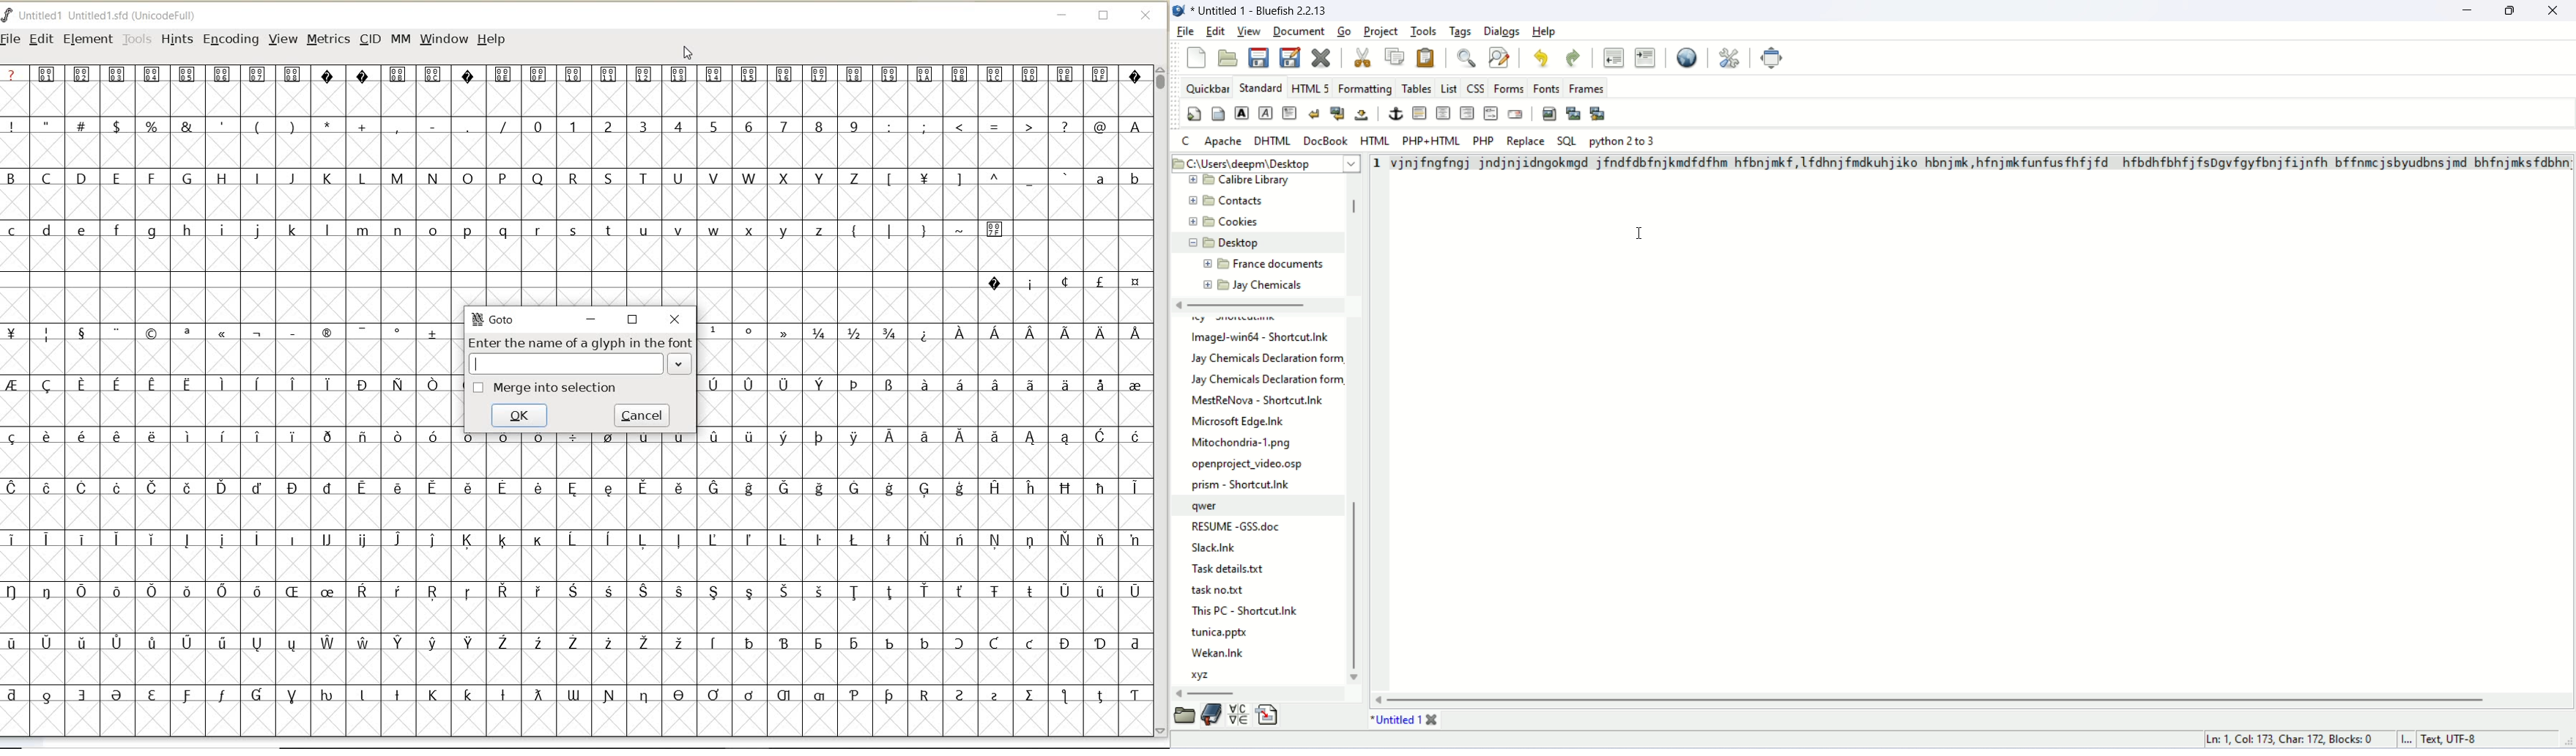 The height and width of the screenshot is (756, 2576). Describe the element at coordinates (1447, 87) in the screenshot. I see `List` at that location.